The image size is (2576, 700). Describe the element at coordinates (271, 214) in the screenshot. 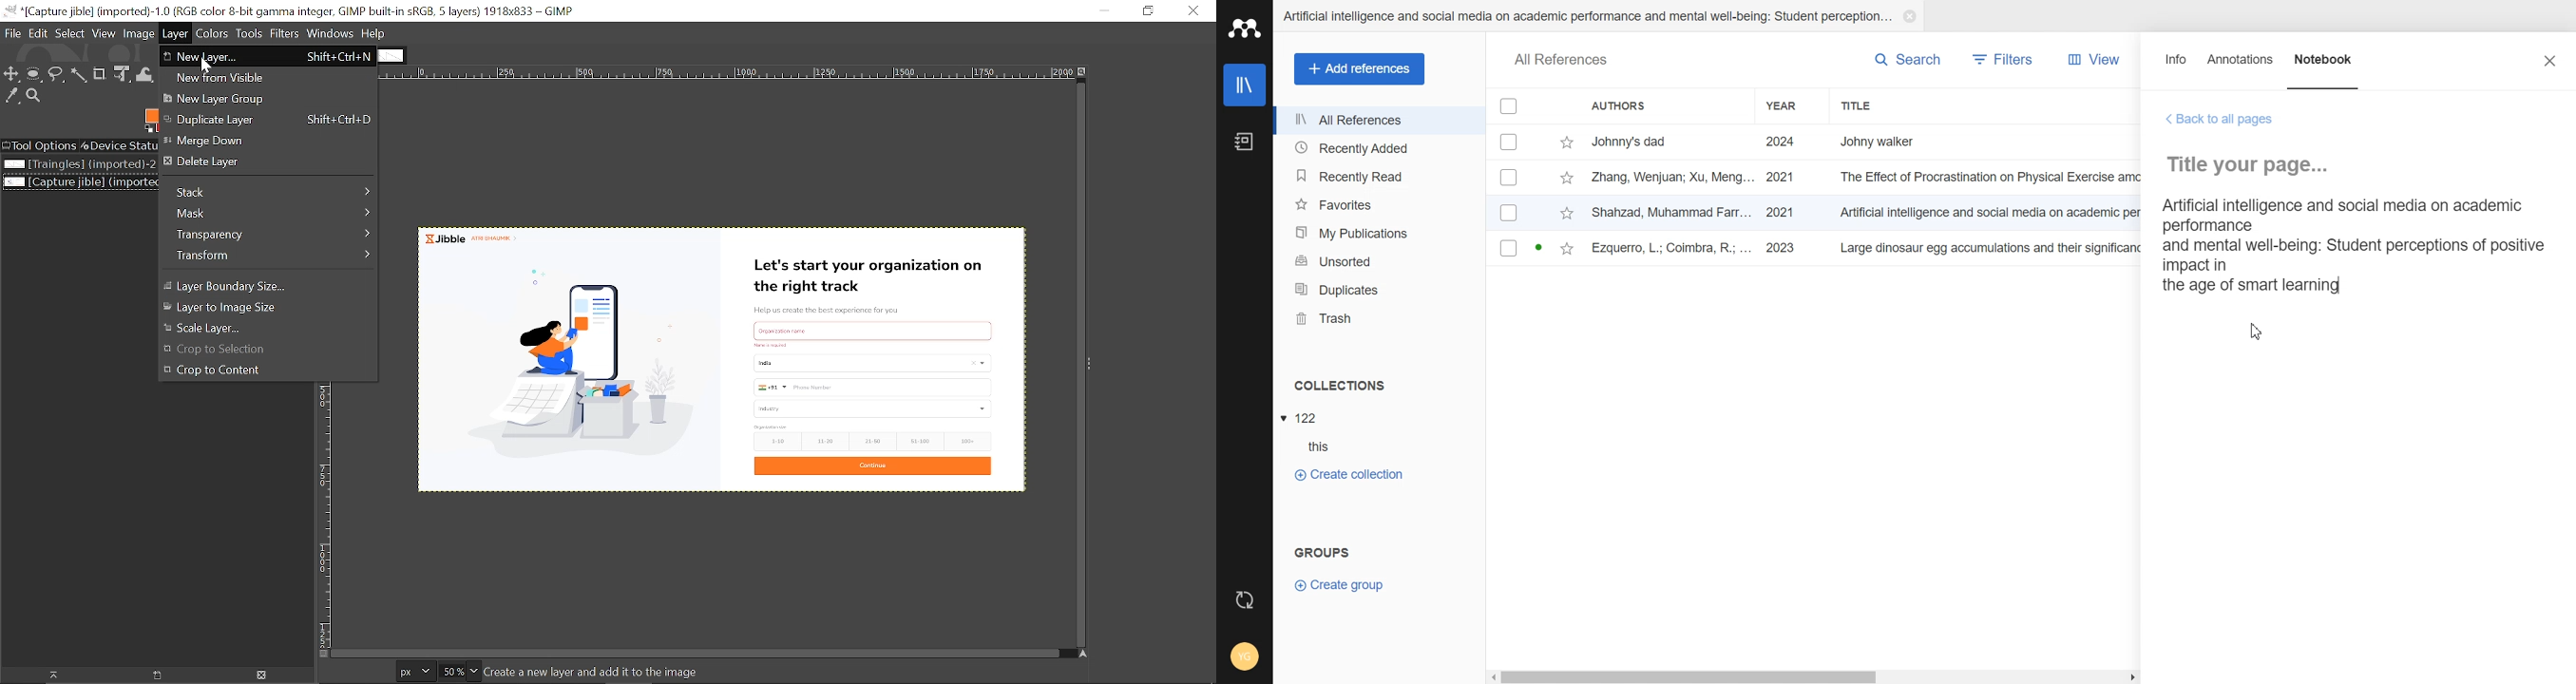

I see `Mask` at that location.